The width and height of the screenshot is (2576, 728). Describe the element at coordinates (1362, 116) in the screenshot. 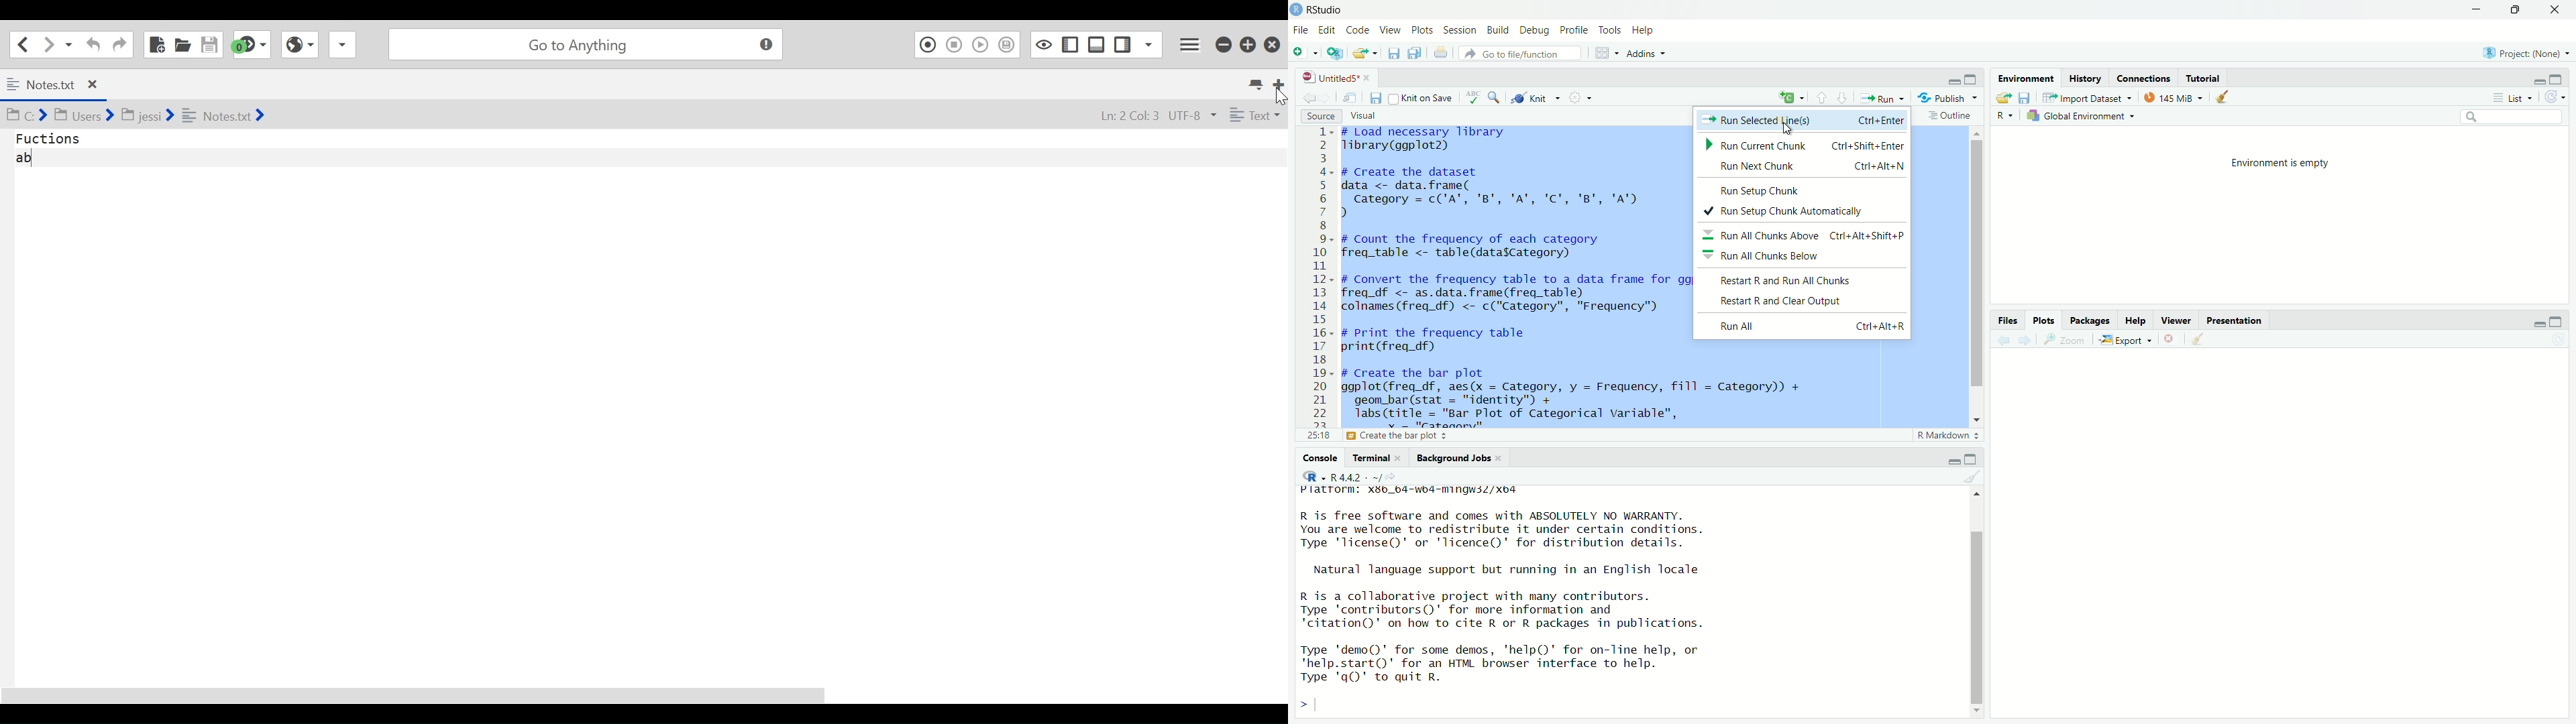

I see `visual` at that location.